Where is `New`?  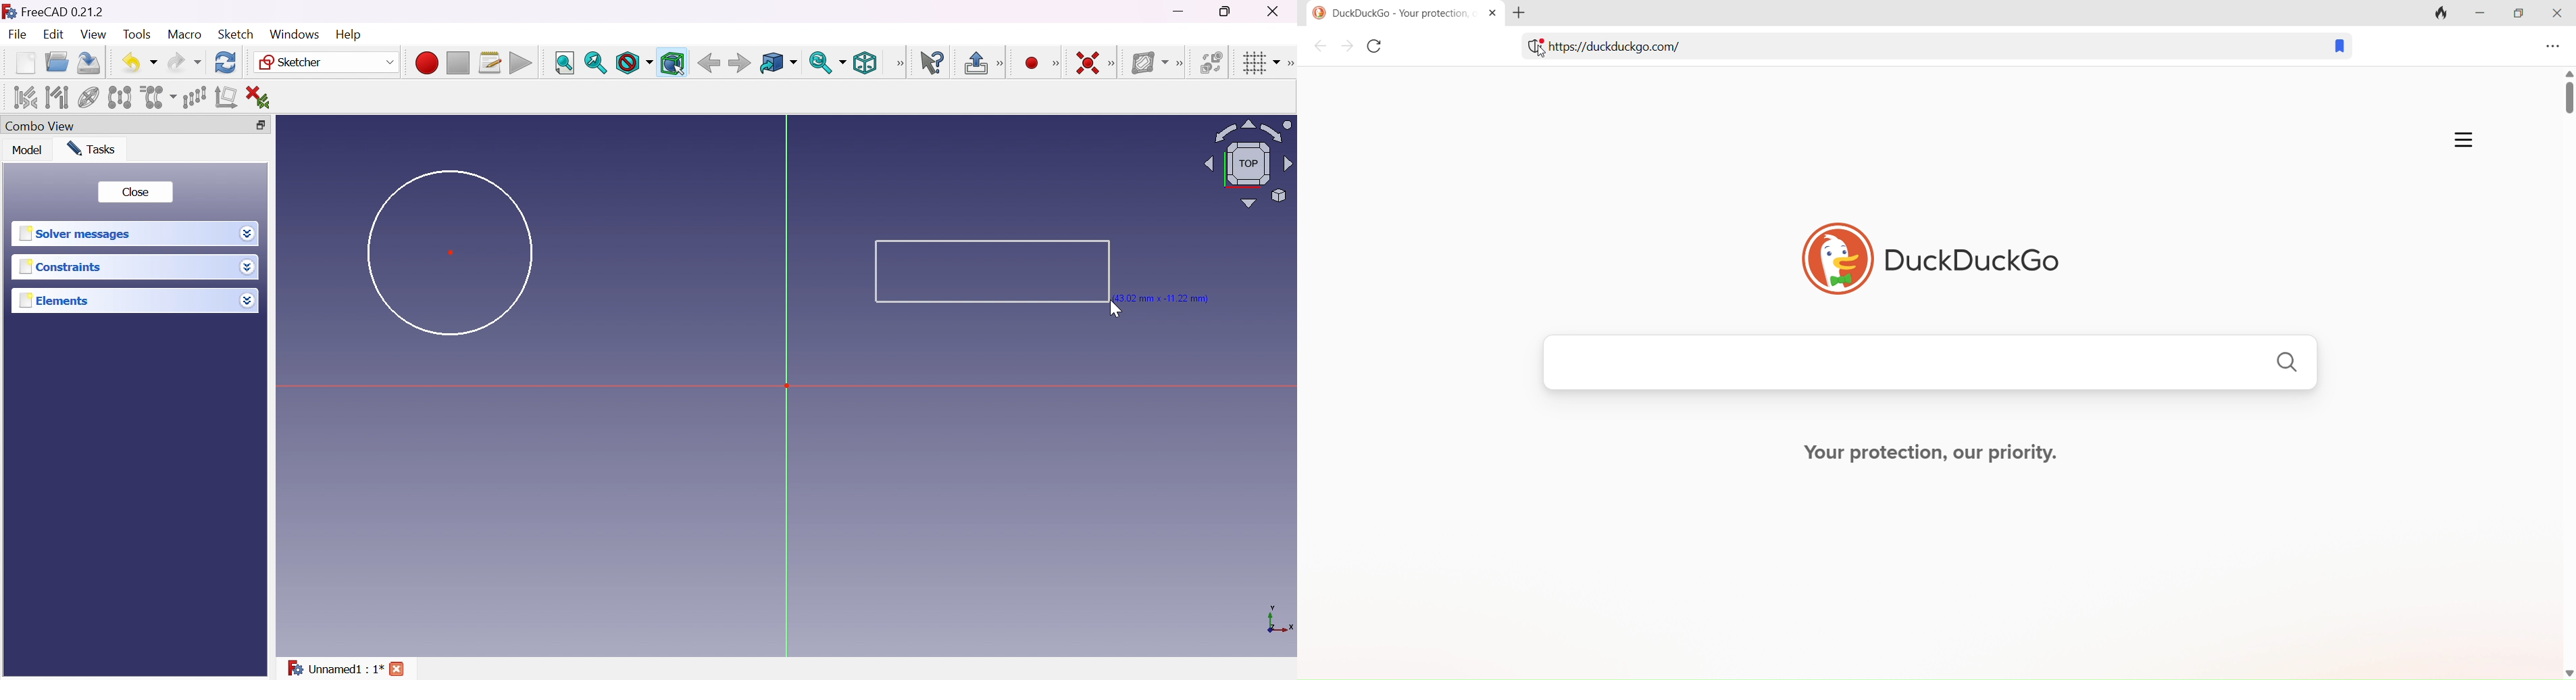
New is located at coordinates (26, 62).